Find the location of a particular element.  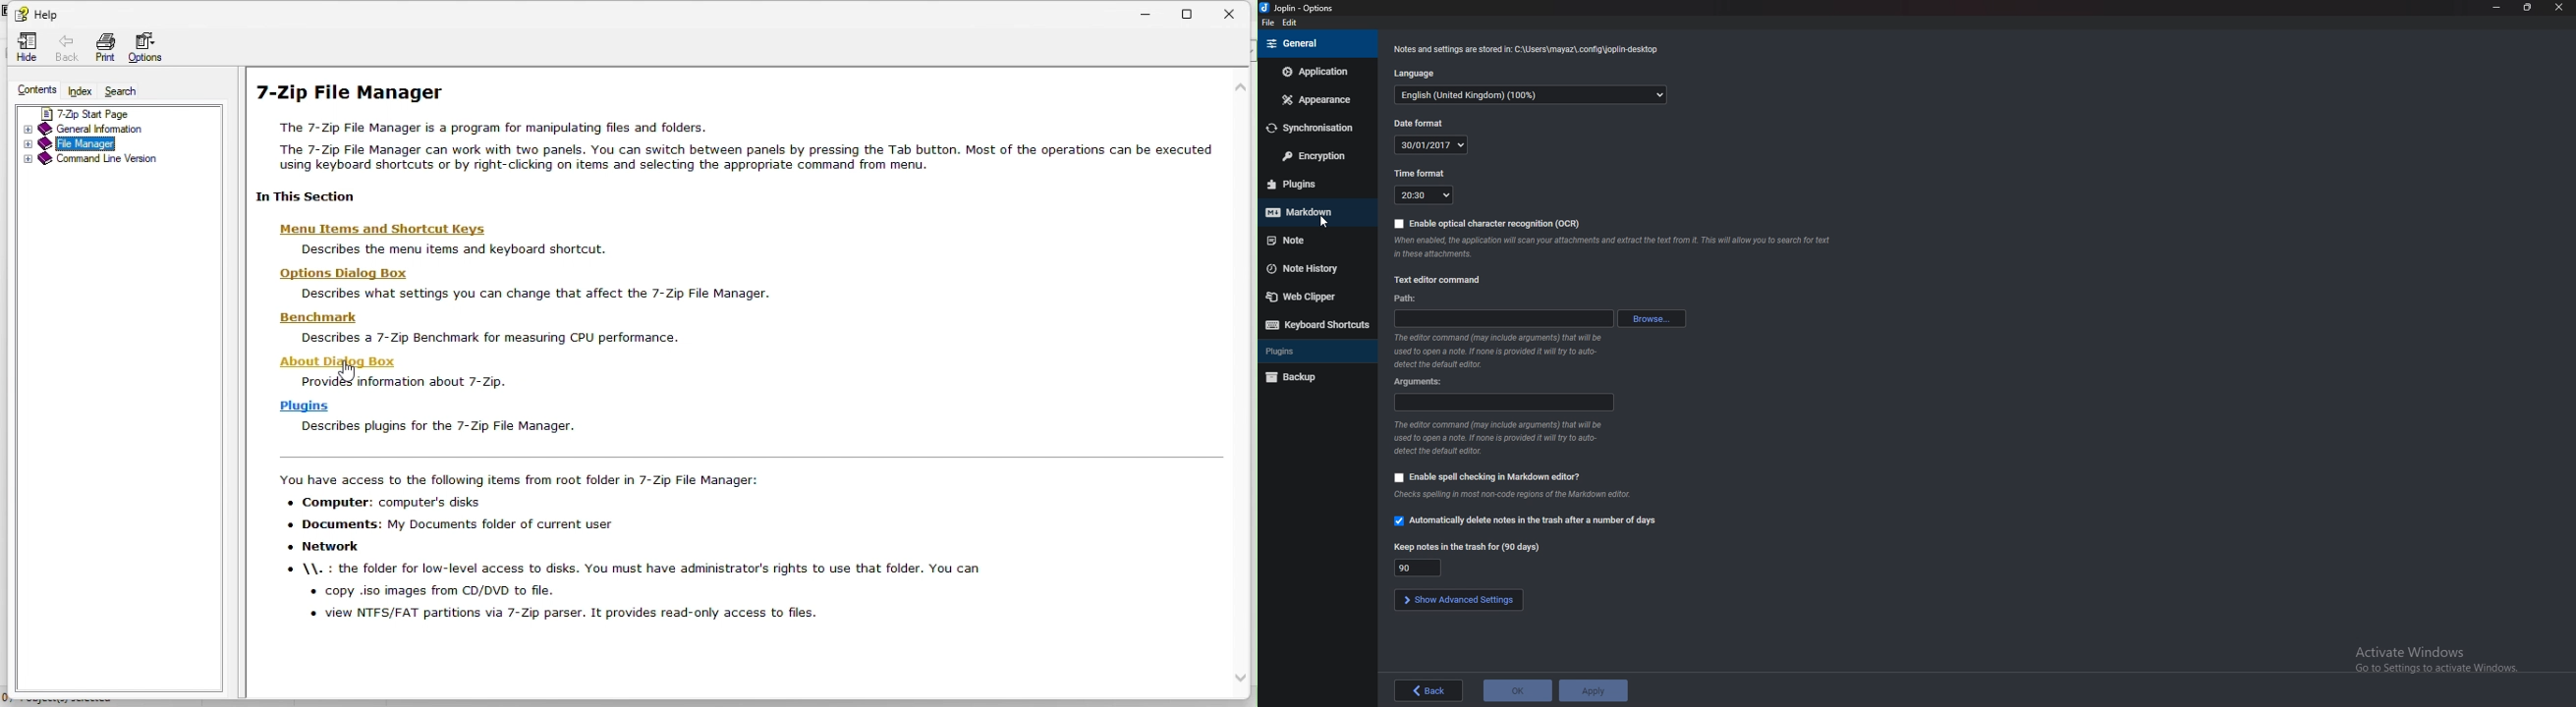

provides information about 7-Zip. is located at coordinates (407, 384).